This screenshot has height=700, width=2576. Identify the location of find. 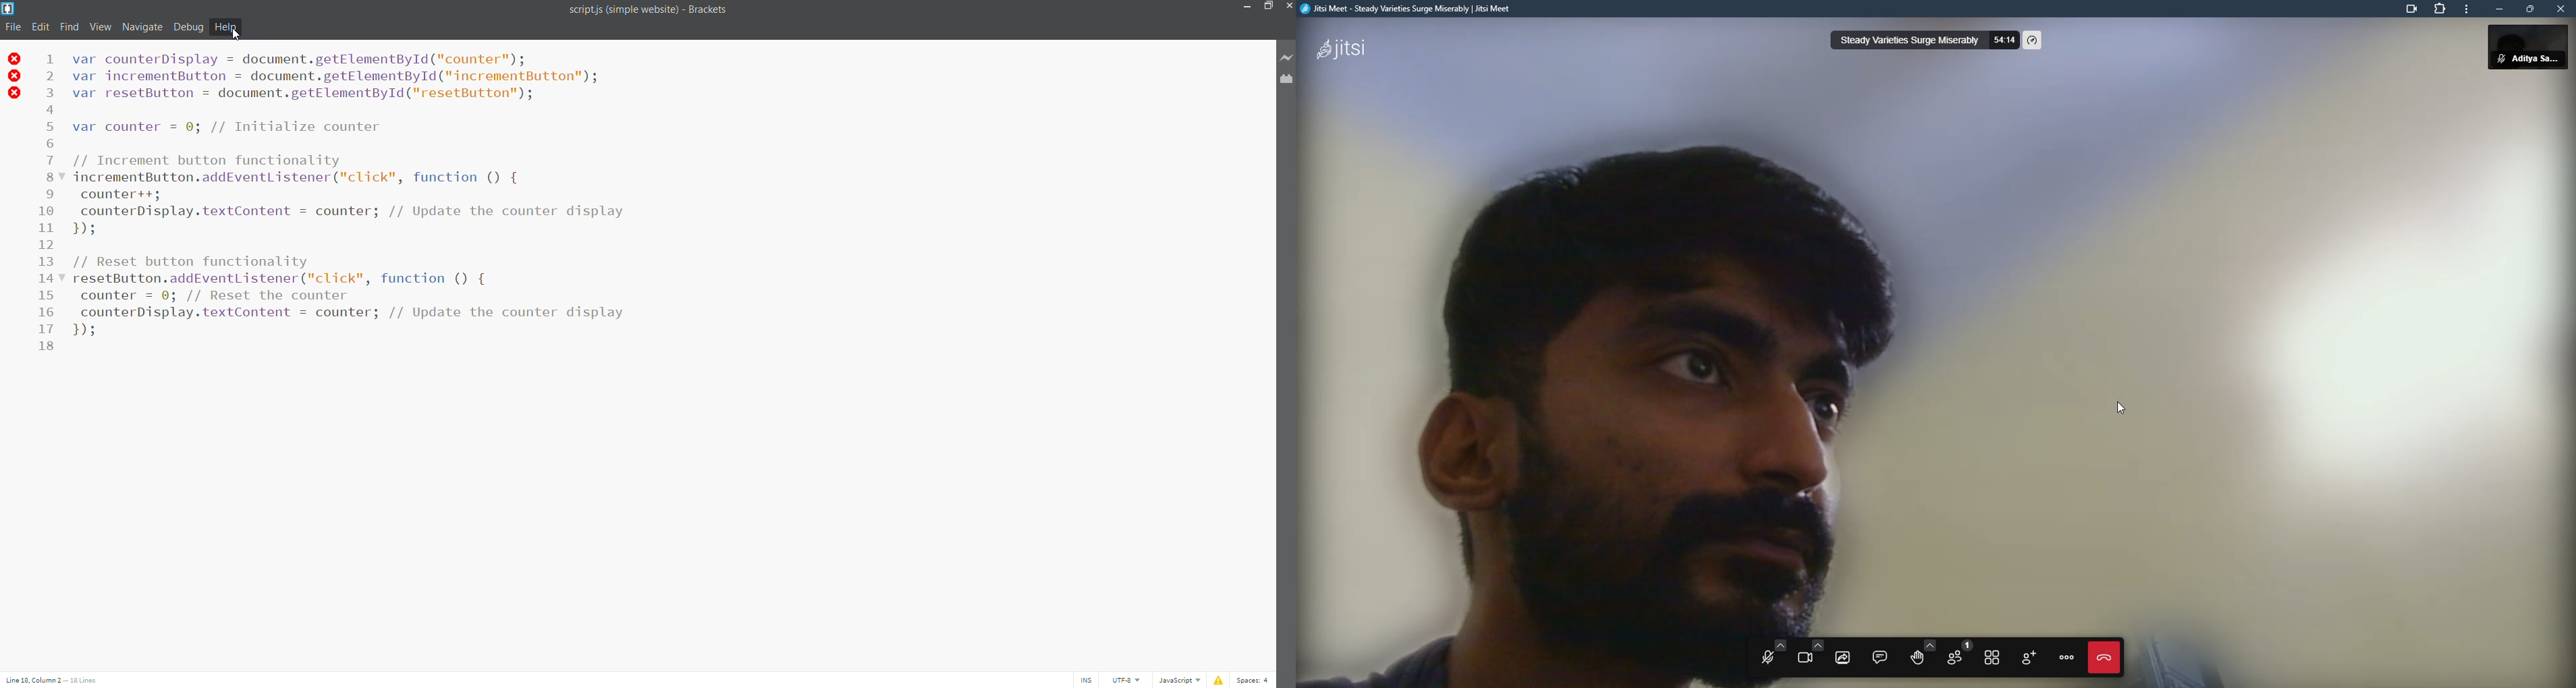
(70, 26).